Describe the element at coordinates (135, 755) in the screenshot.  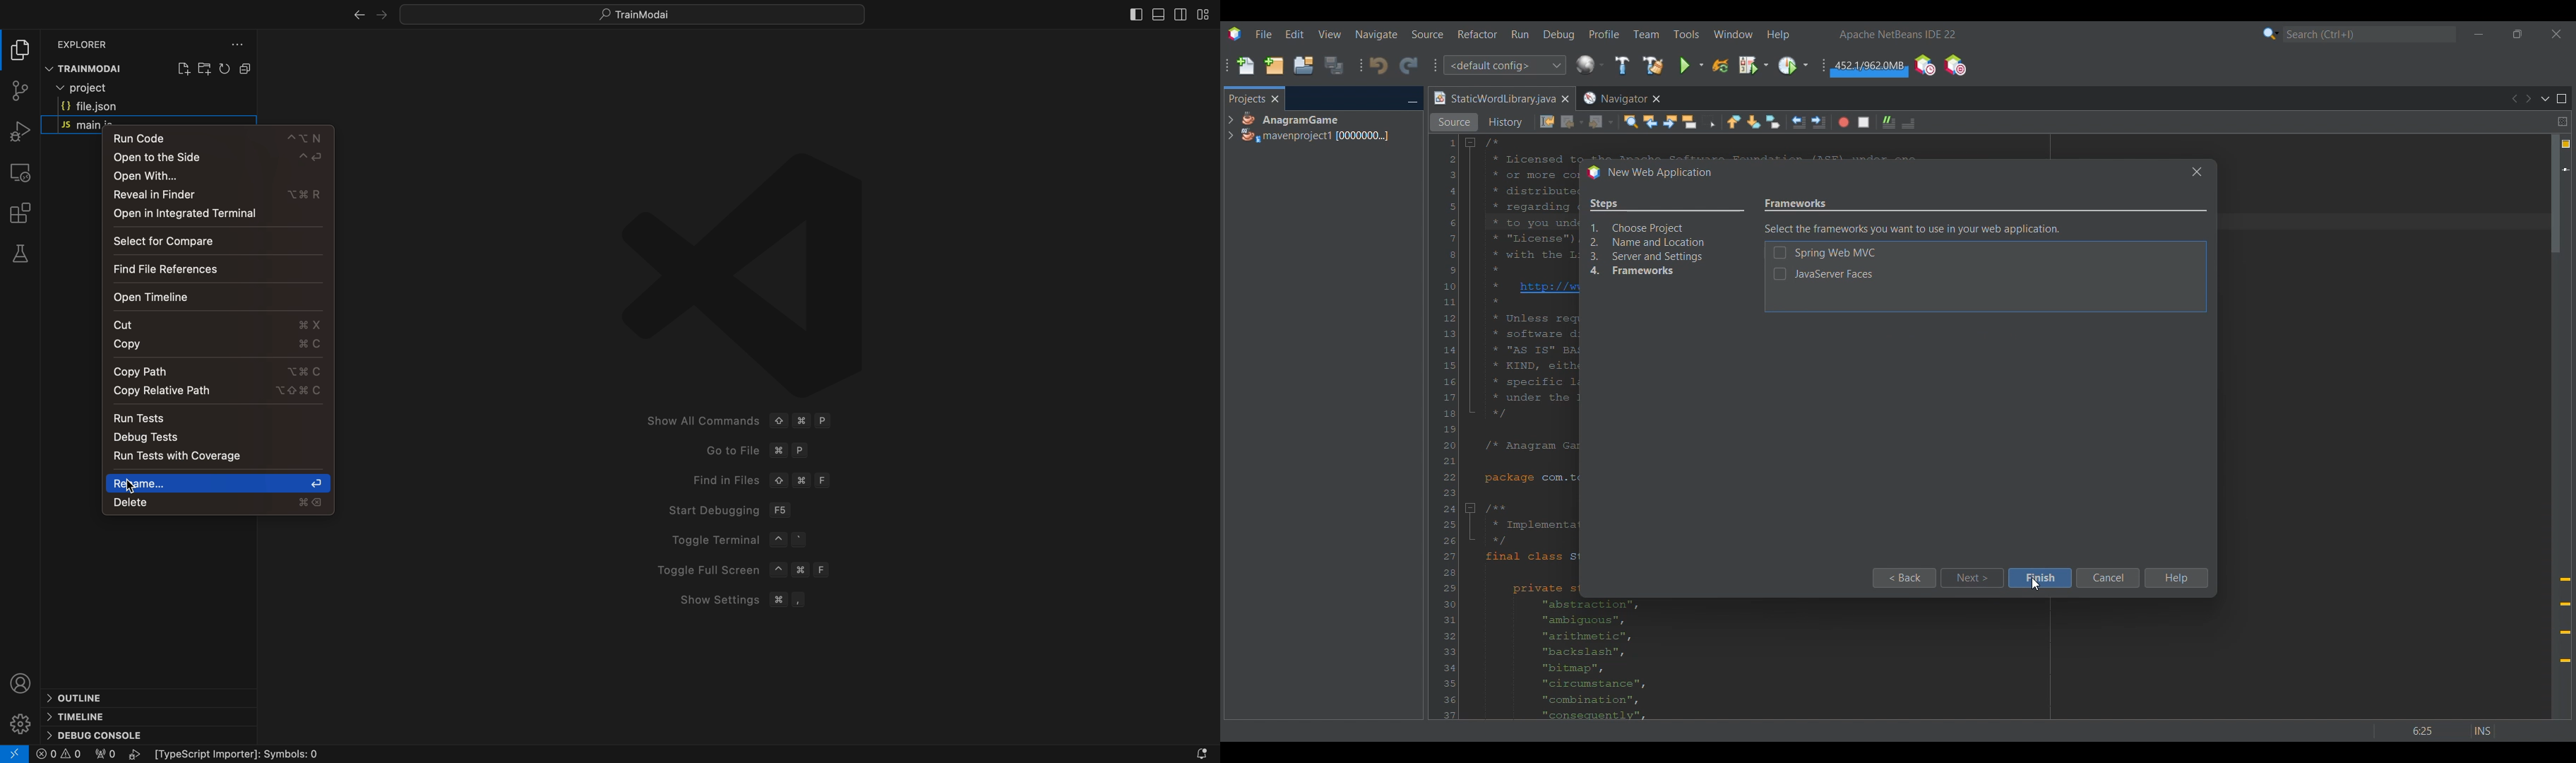
I see `play` at that location.